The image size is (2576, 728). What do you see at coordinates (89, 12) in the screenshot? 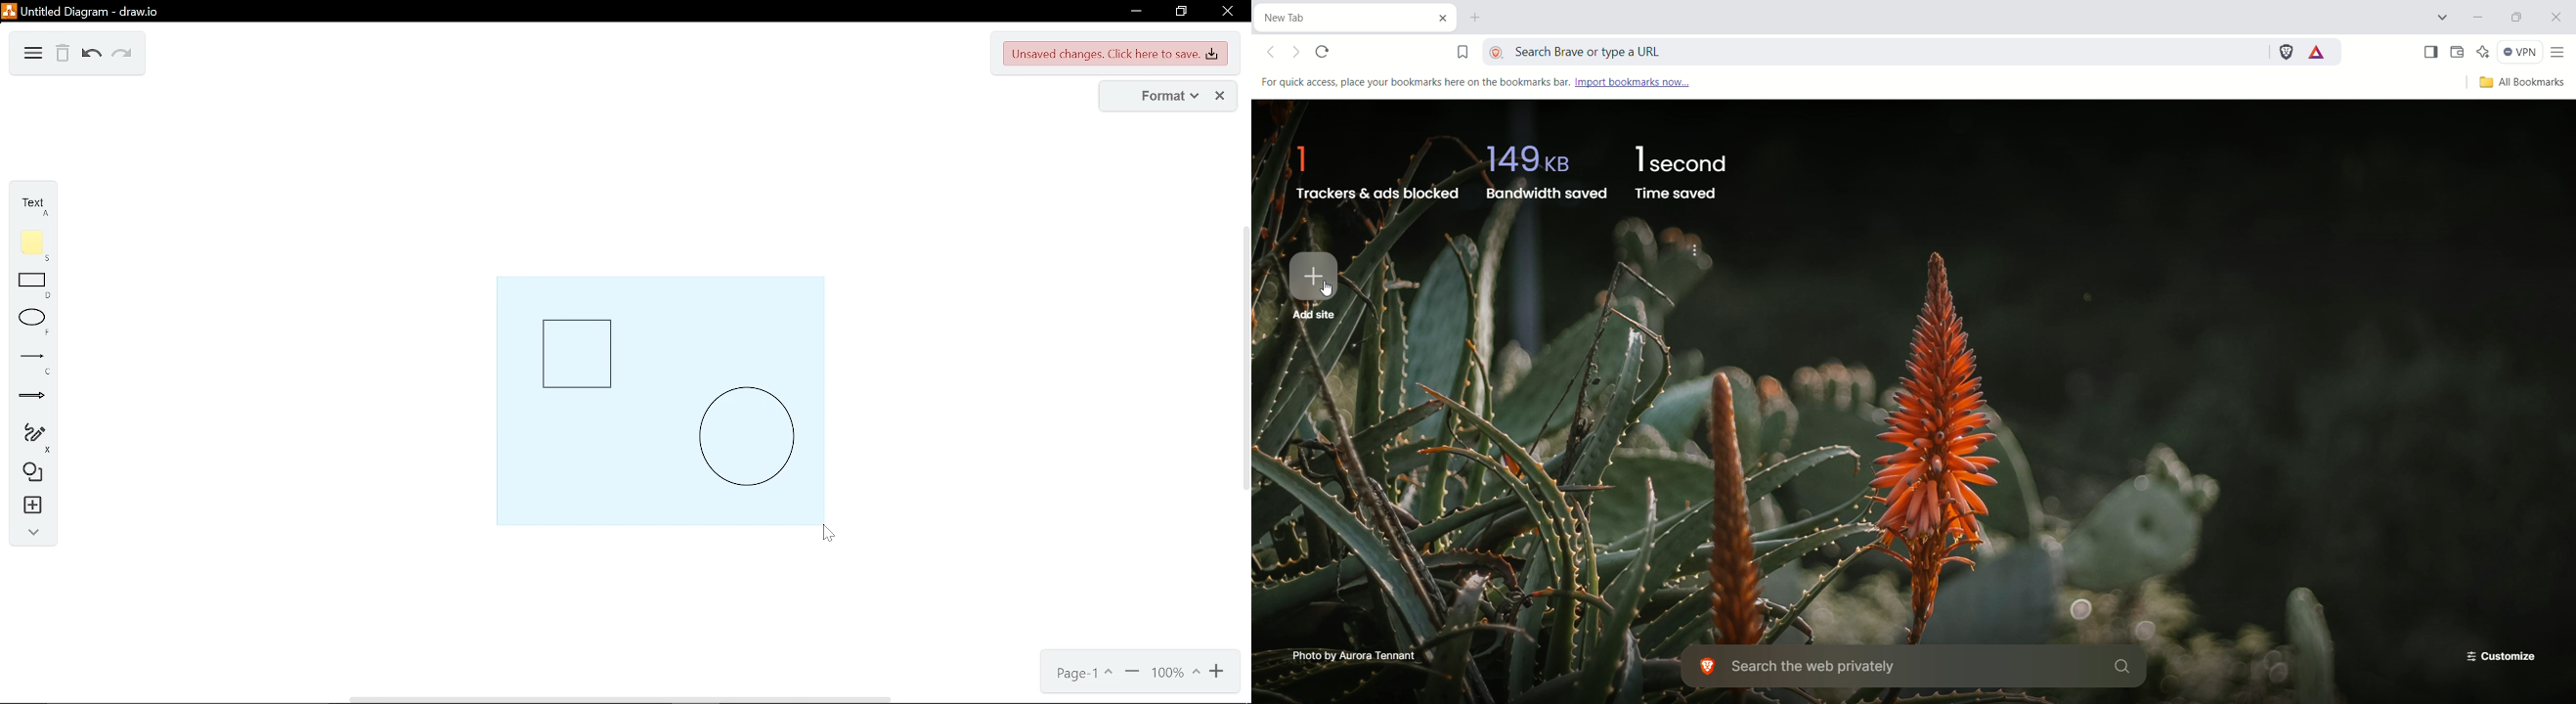
I see `untitled duagram - draw.io` at bounding box center [89, 12].